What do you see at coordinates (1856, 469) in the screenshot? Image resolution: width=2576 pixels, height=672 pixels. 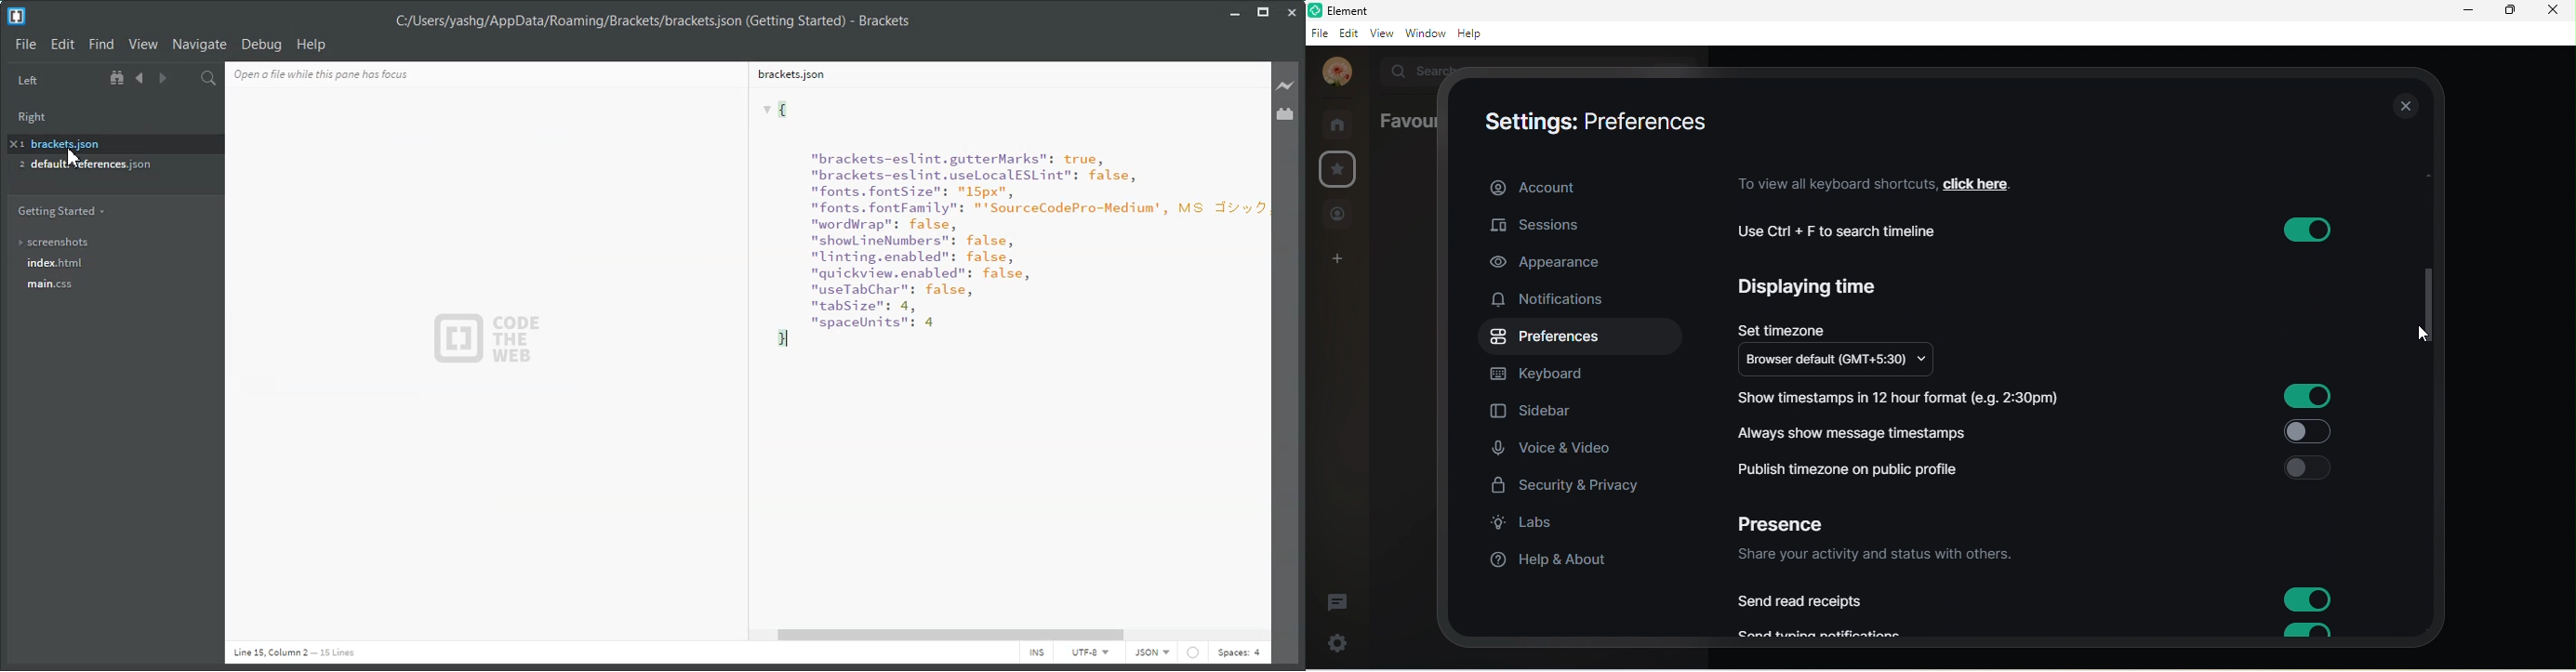 I see `publish timezone on public profile` at bounding box center [1856, 469].